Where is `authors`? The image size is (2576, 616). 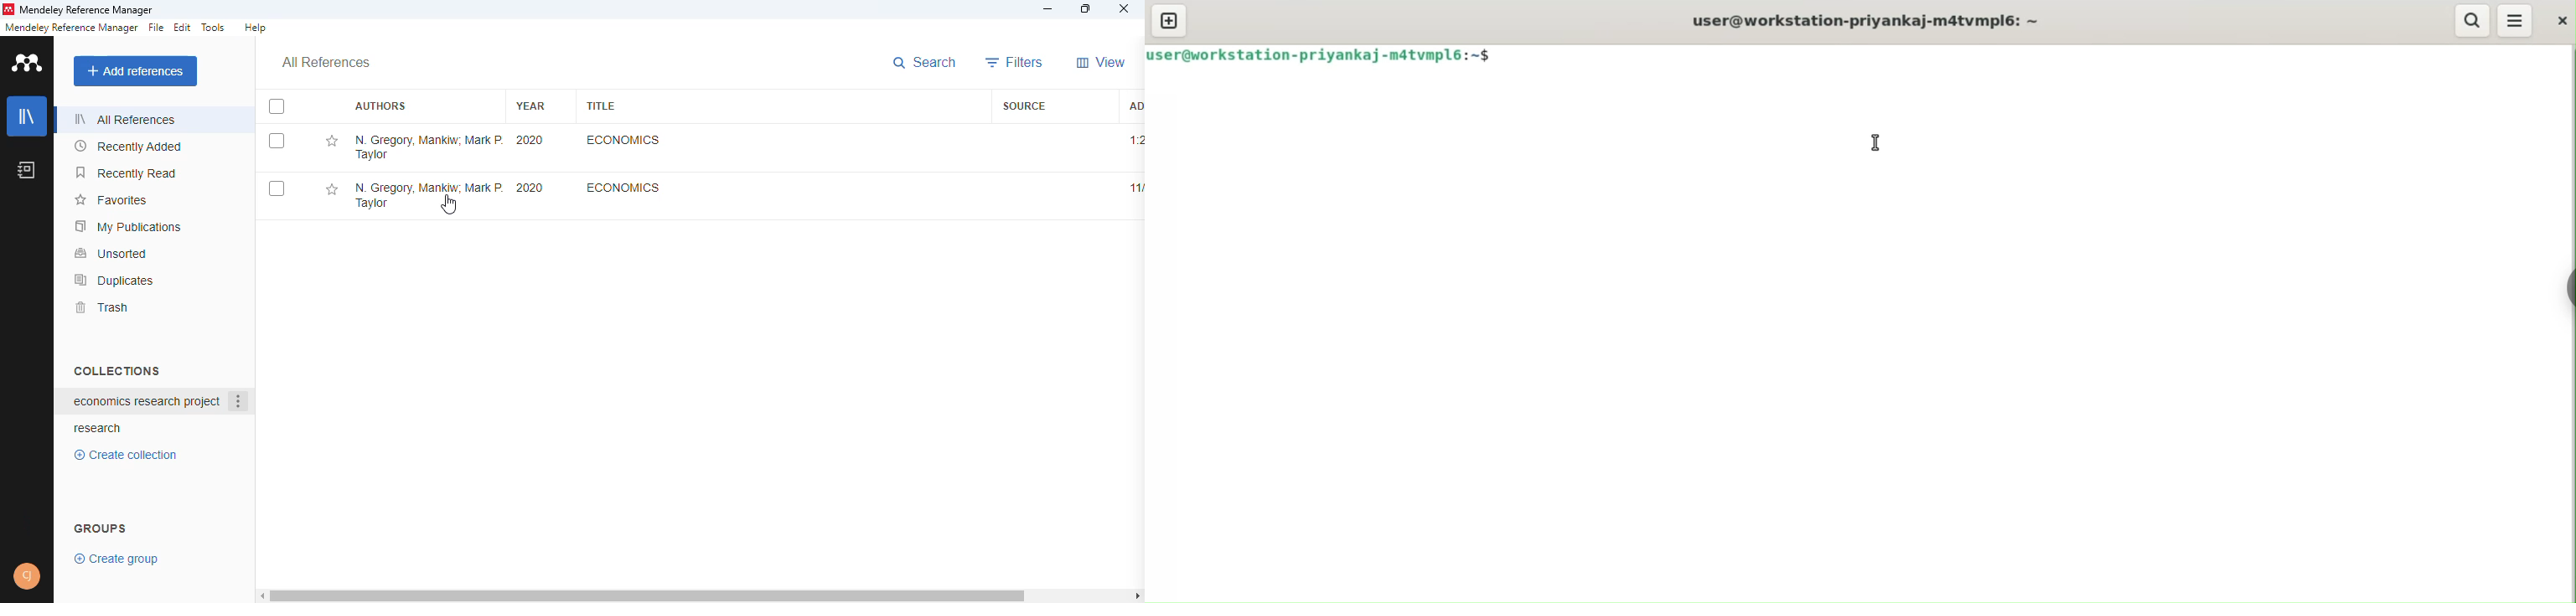 authors is located at coordinates (380, 106).